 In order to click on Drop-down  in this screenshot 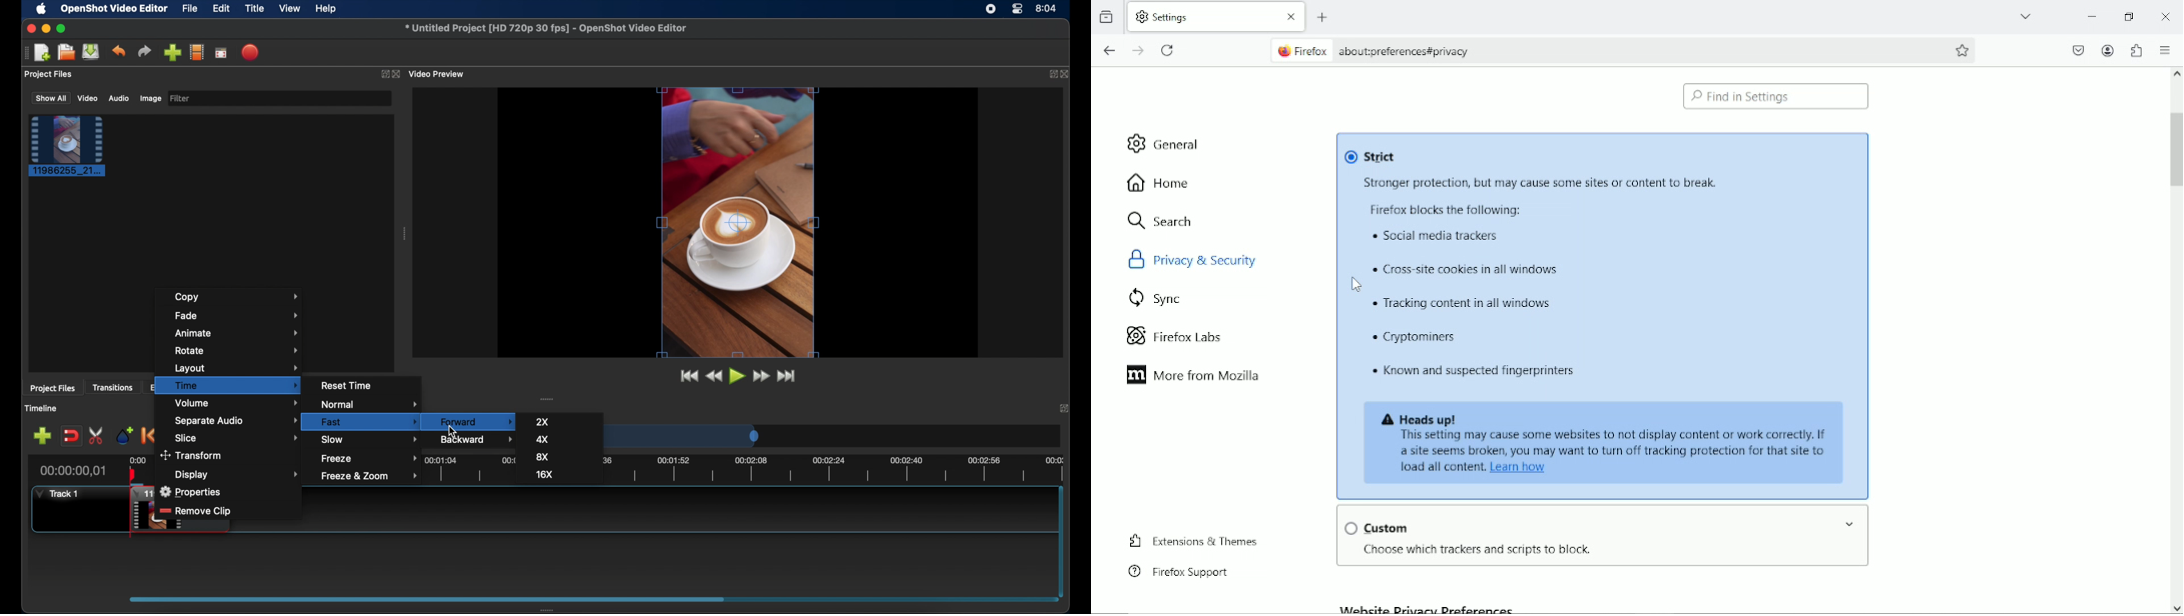, I will do `click(1850, 524)`.